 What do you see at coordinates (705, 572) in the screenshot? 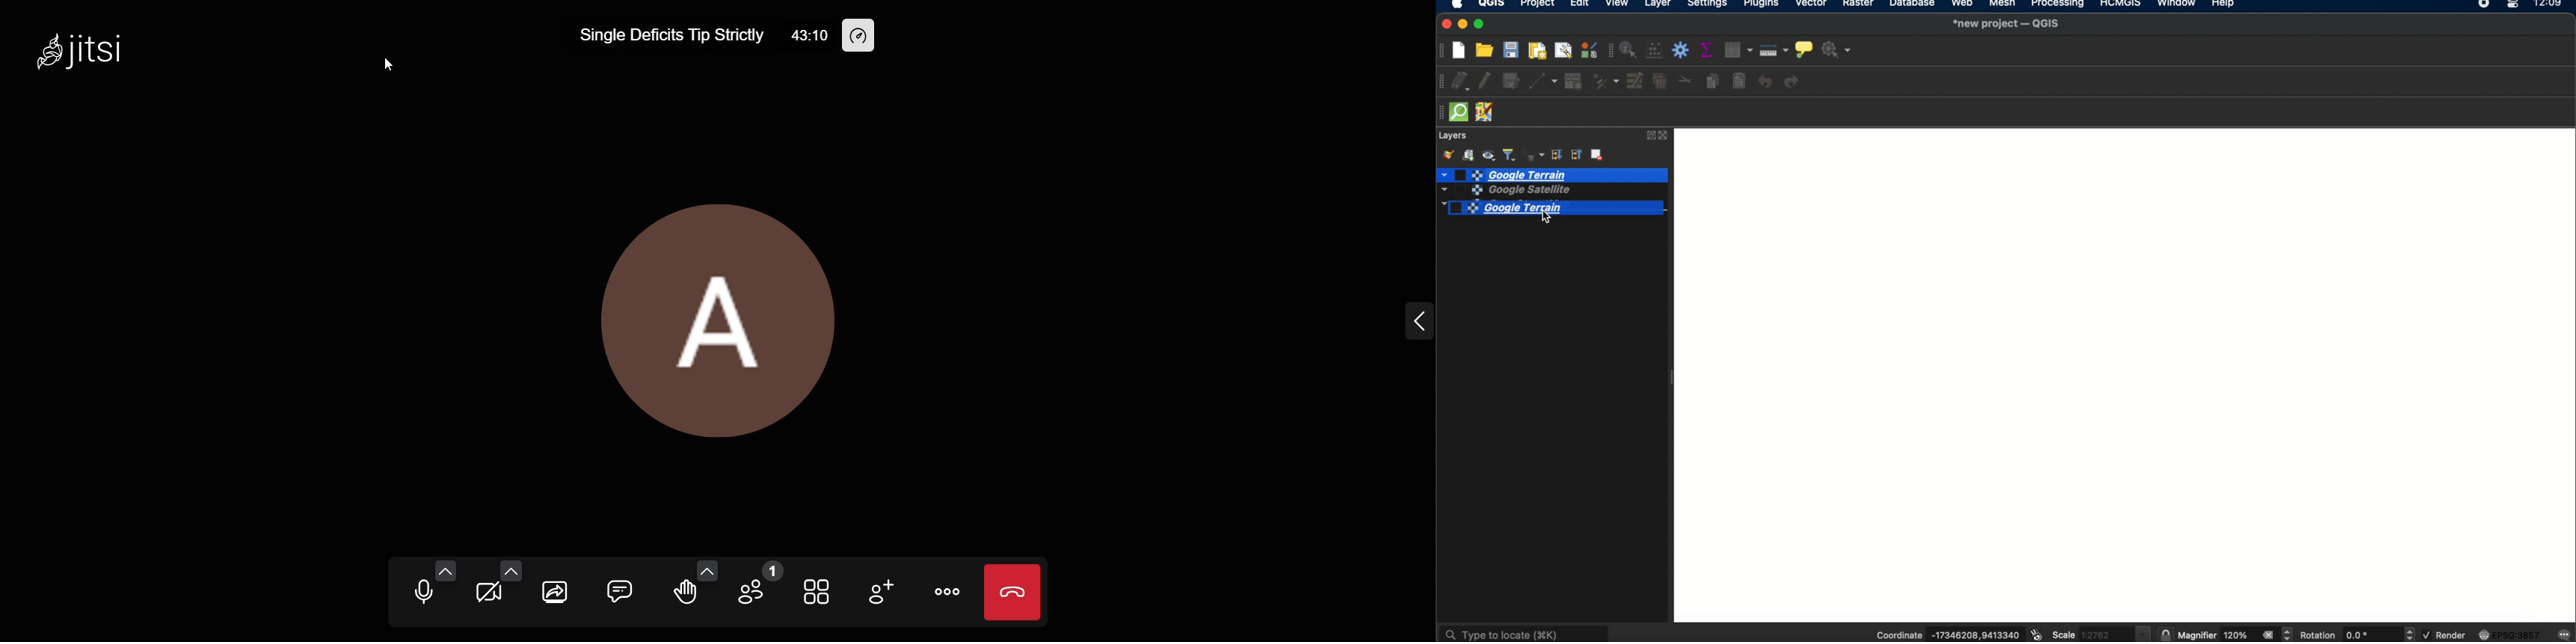
I see `more emoji option` at bounding box center [705, 572].